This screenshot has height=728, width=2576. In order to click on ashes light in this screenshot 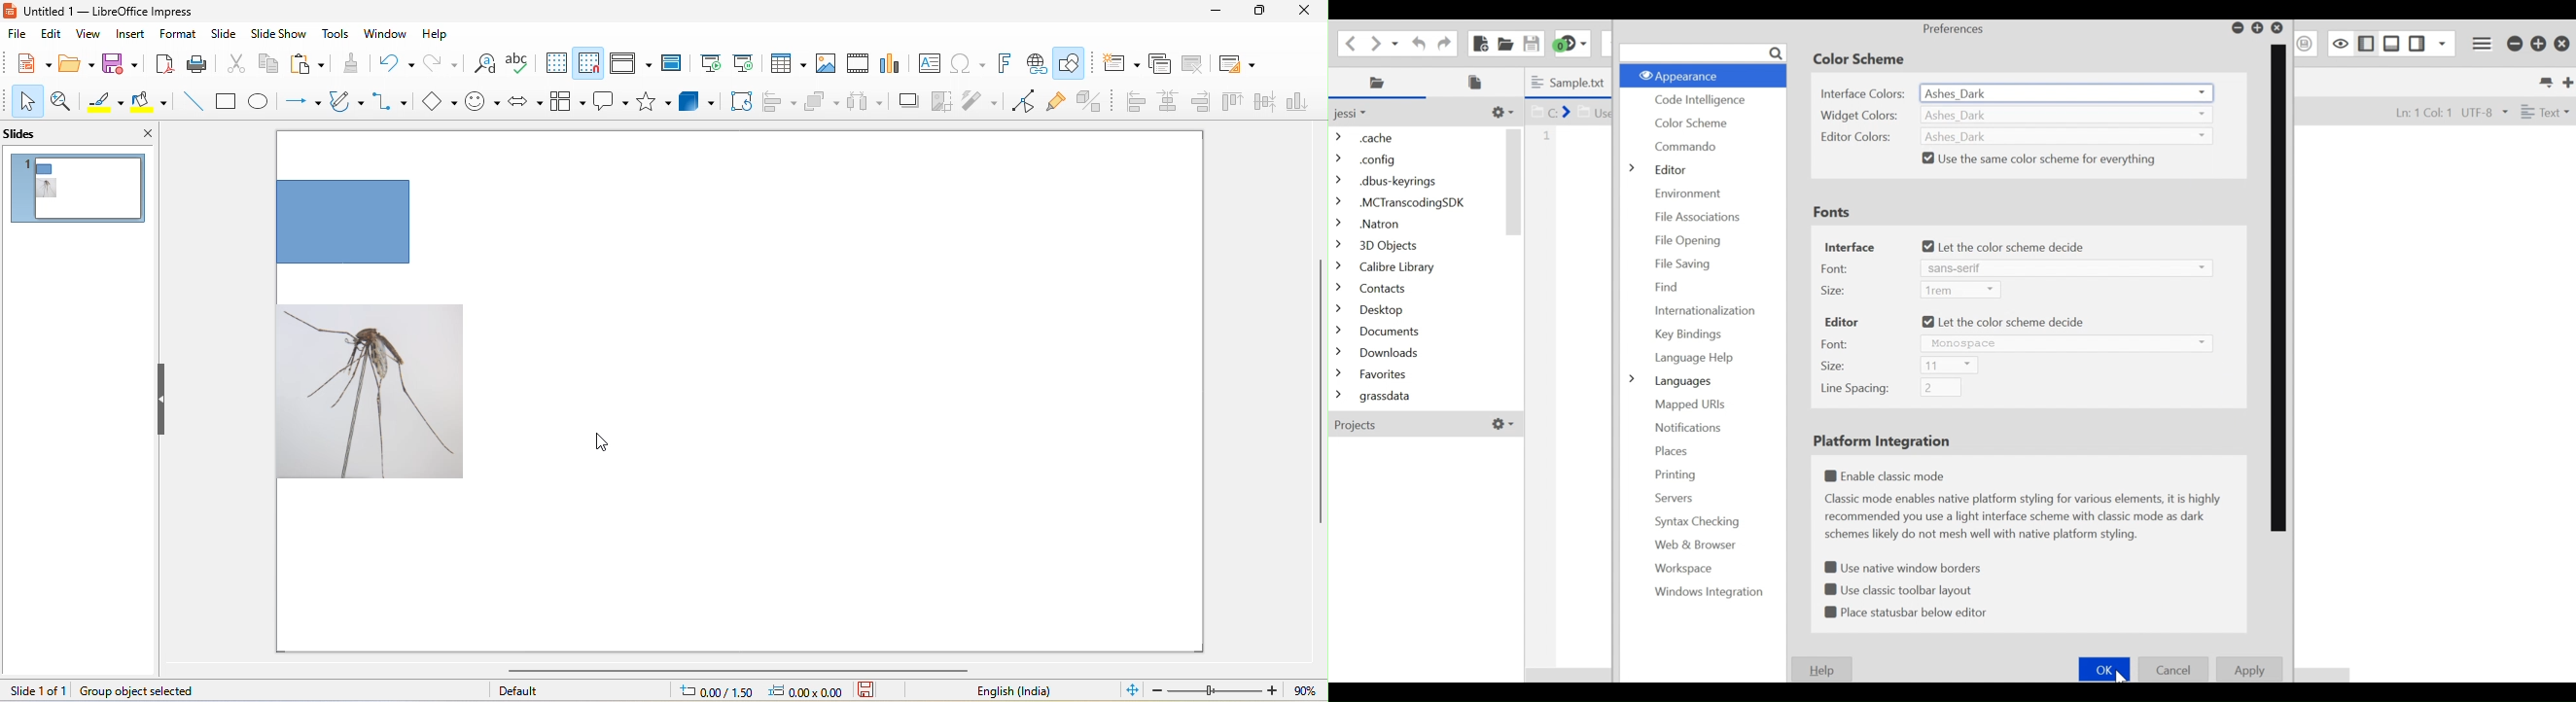, I will do `click(2068, 262)`.